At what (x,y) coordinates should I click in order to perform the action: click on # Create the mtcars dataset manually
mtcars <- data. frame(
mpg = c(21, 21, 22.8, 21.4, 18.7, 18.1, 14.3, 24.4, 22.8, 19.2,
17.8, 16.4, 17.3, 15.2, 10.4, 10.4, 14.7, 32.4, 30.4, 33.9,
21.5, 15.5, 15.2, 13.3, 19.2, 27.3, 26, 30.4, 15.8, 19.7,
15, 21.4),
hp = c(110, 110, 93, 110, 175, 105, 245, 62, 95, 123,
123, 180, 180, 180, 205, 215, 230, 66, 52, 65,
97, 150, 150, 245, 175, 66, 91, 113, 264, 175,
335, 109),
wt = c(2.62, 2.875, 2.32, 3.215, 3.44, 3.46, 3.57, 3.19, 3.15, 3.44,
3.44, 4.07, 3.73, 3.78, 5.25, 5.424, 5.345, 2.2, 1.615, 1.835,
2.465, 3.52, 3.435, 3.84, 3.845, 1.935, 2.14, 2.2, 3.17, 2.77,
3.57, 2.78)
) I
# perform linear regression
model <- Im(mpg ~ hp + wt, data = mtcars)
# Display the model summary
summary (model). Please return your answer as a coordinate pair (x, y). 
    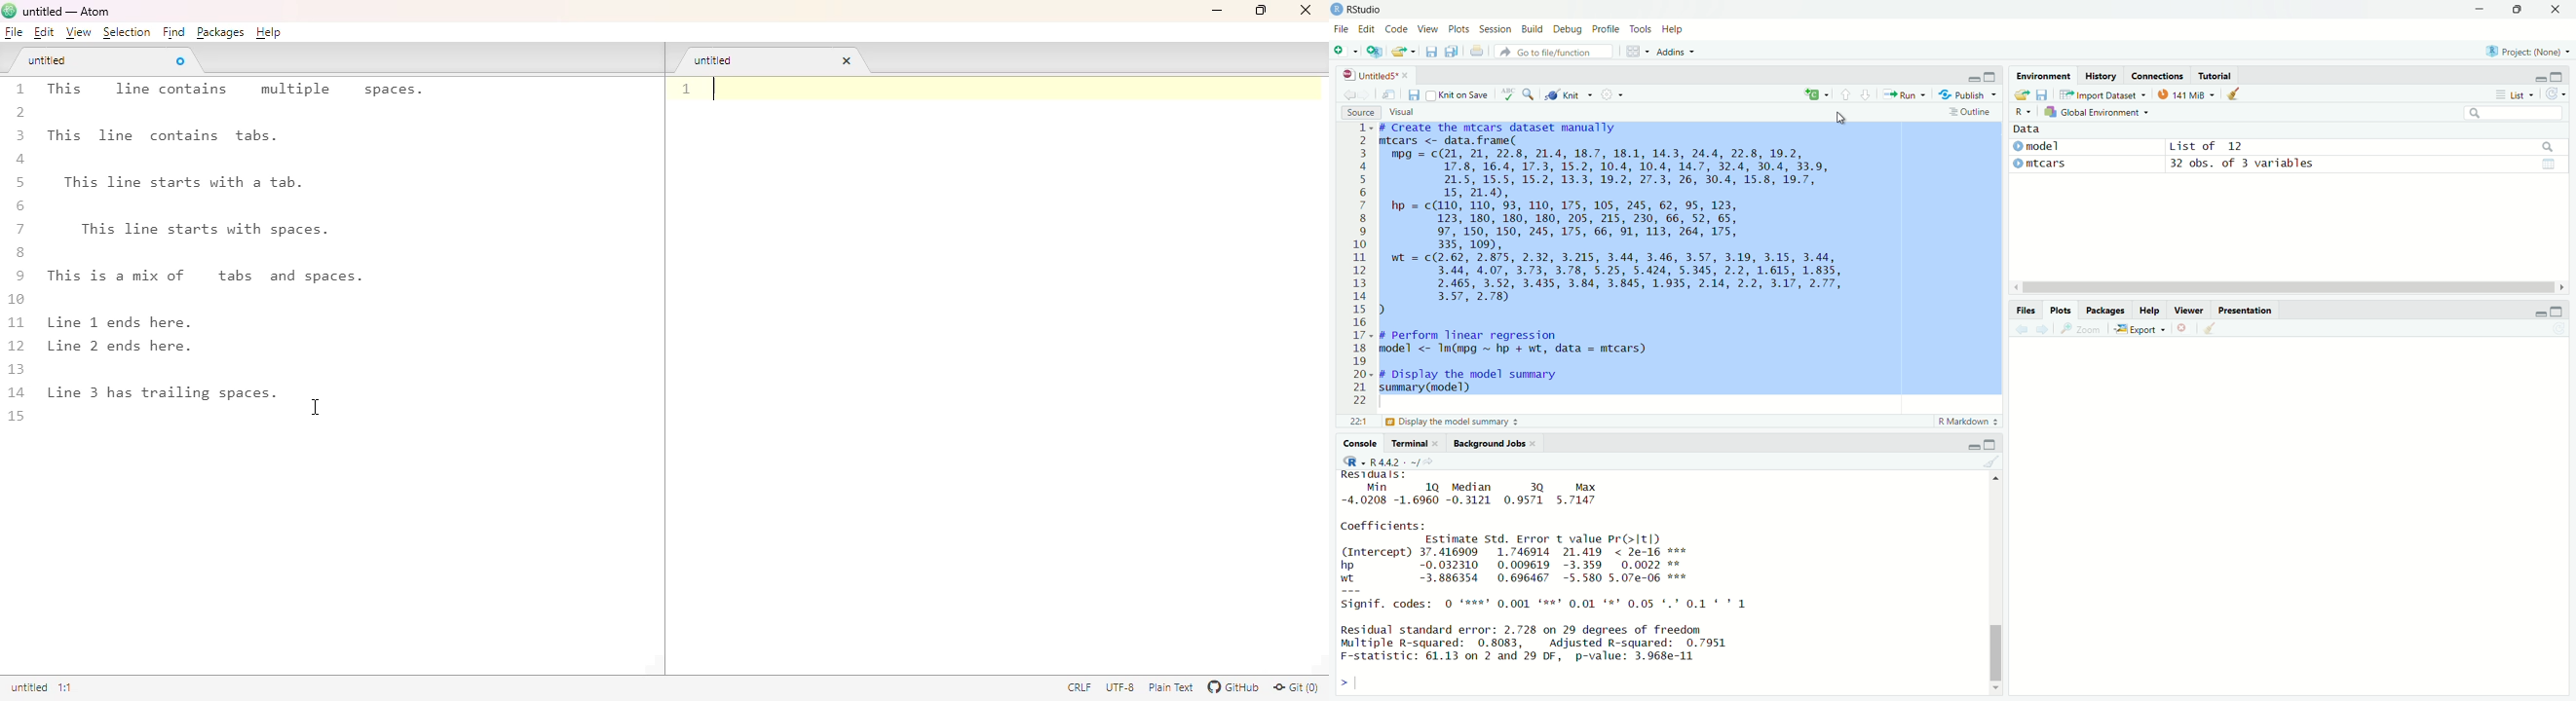
    Looking at the image, I should click on (1611, 260).